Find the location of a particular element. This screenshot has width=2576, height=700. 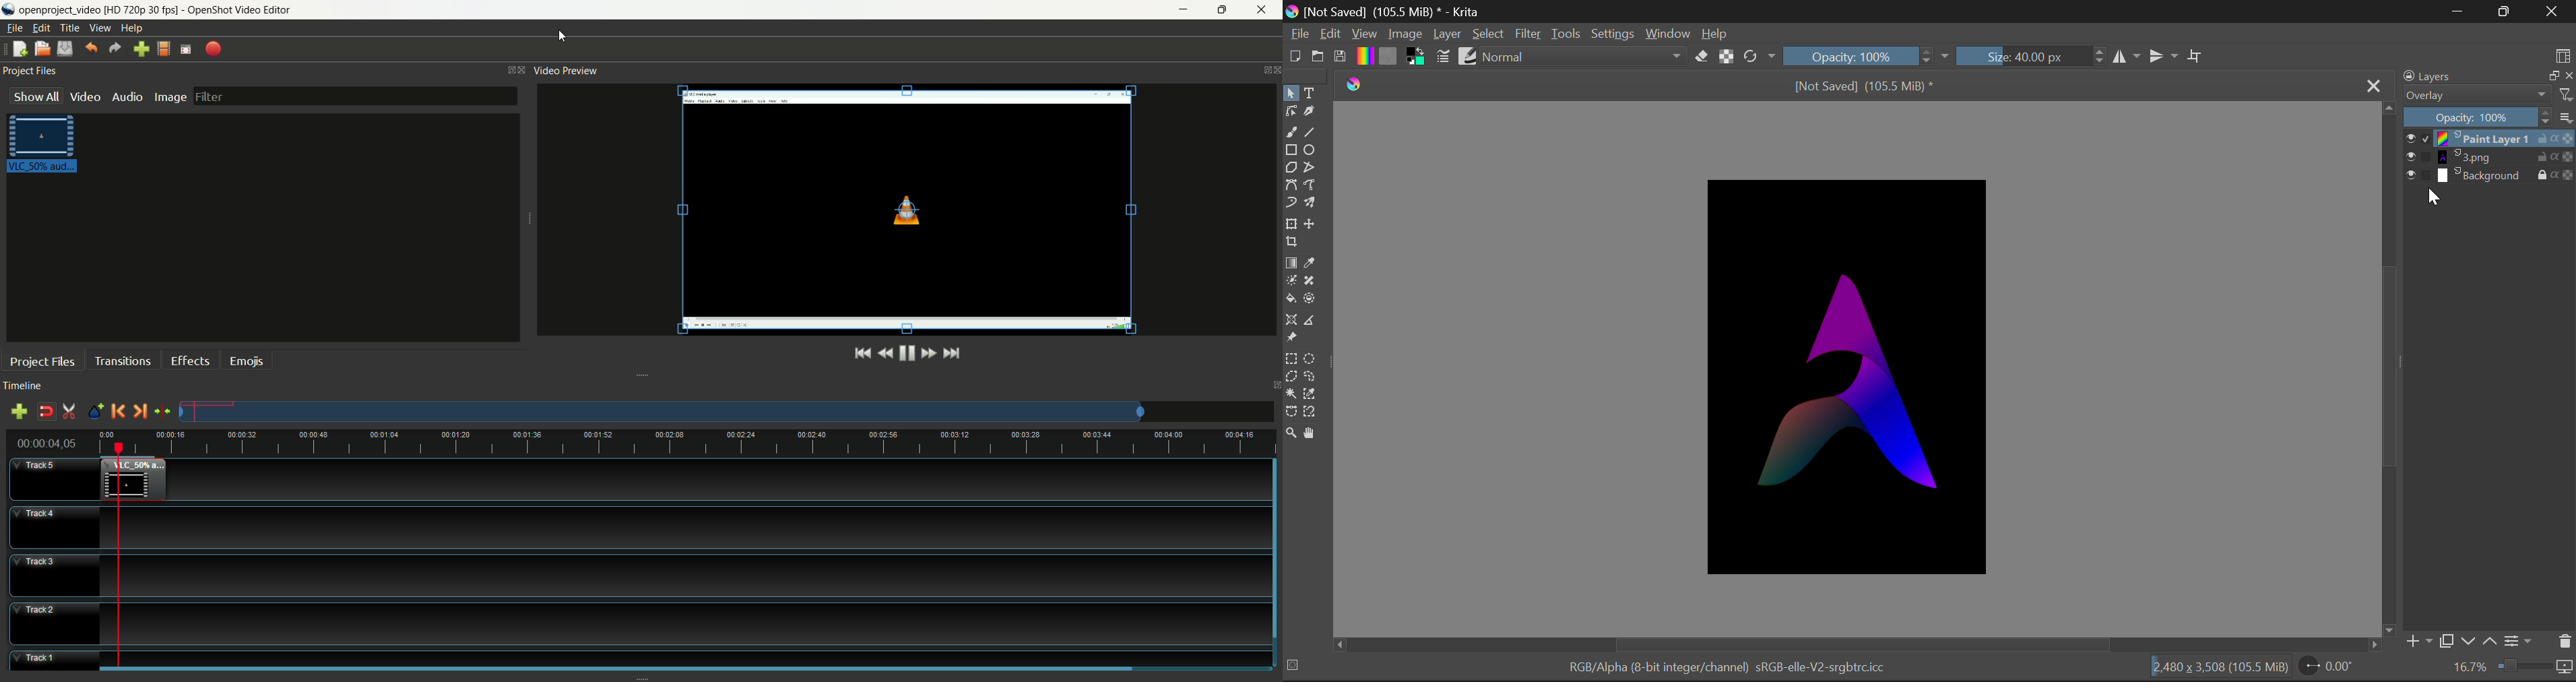

openproject video [HD 720p 30 fps] - OpenShot Video Editor is located at coordinates (166, 8).